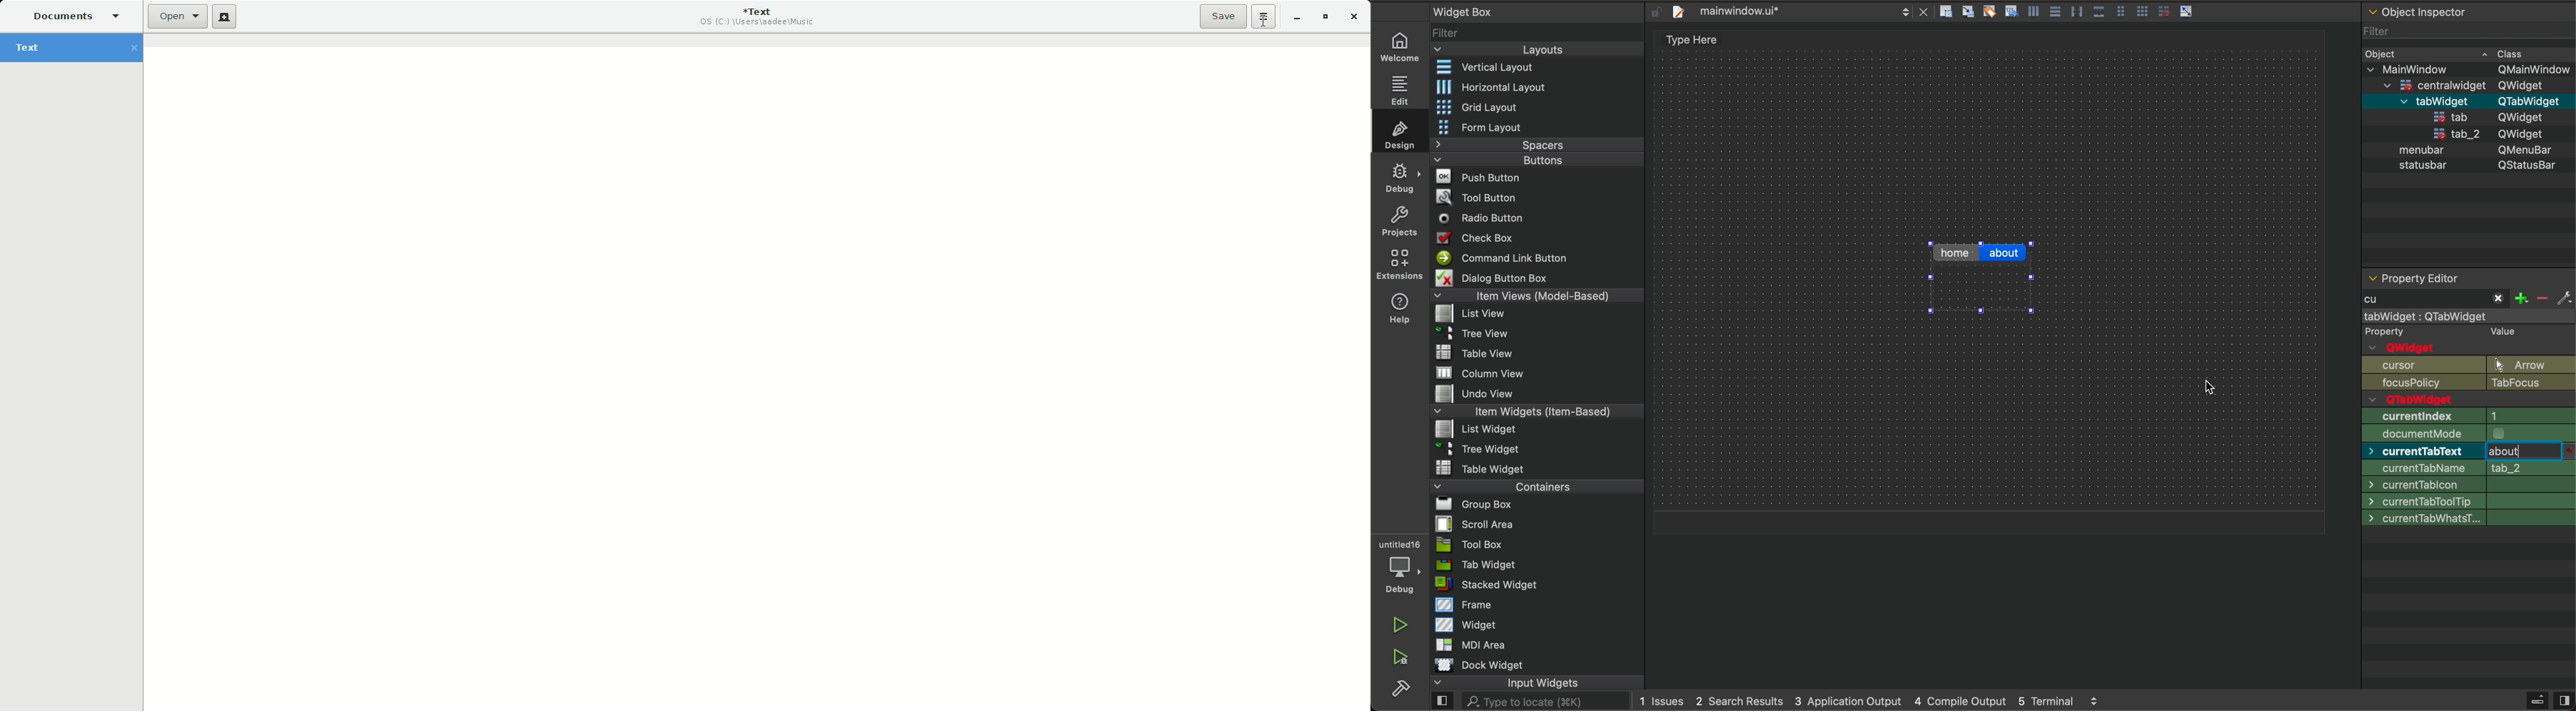 Image resolution: width=2576 pixels, height=728 pixels. I want to click on Minimize, so click(1296, 16).